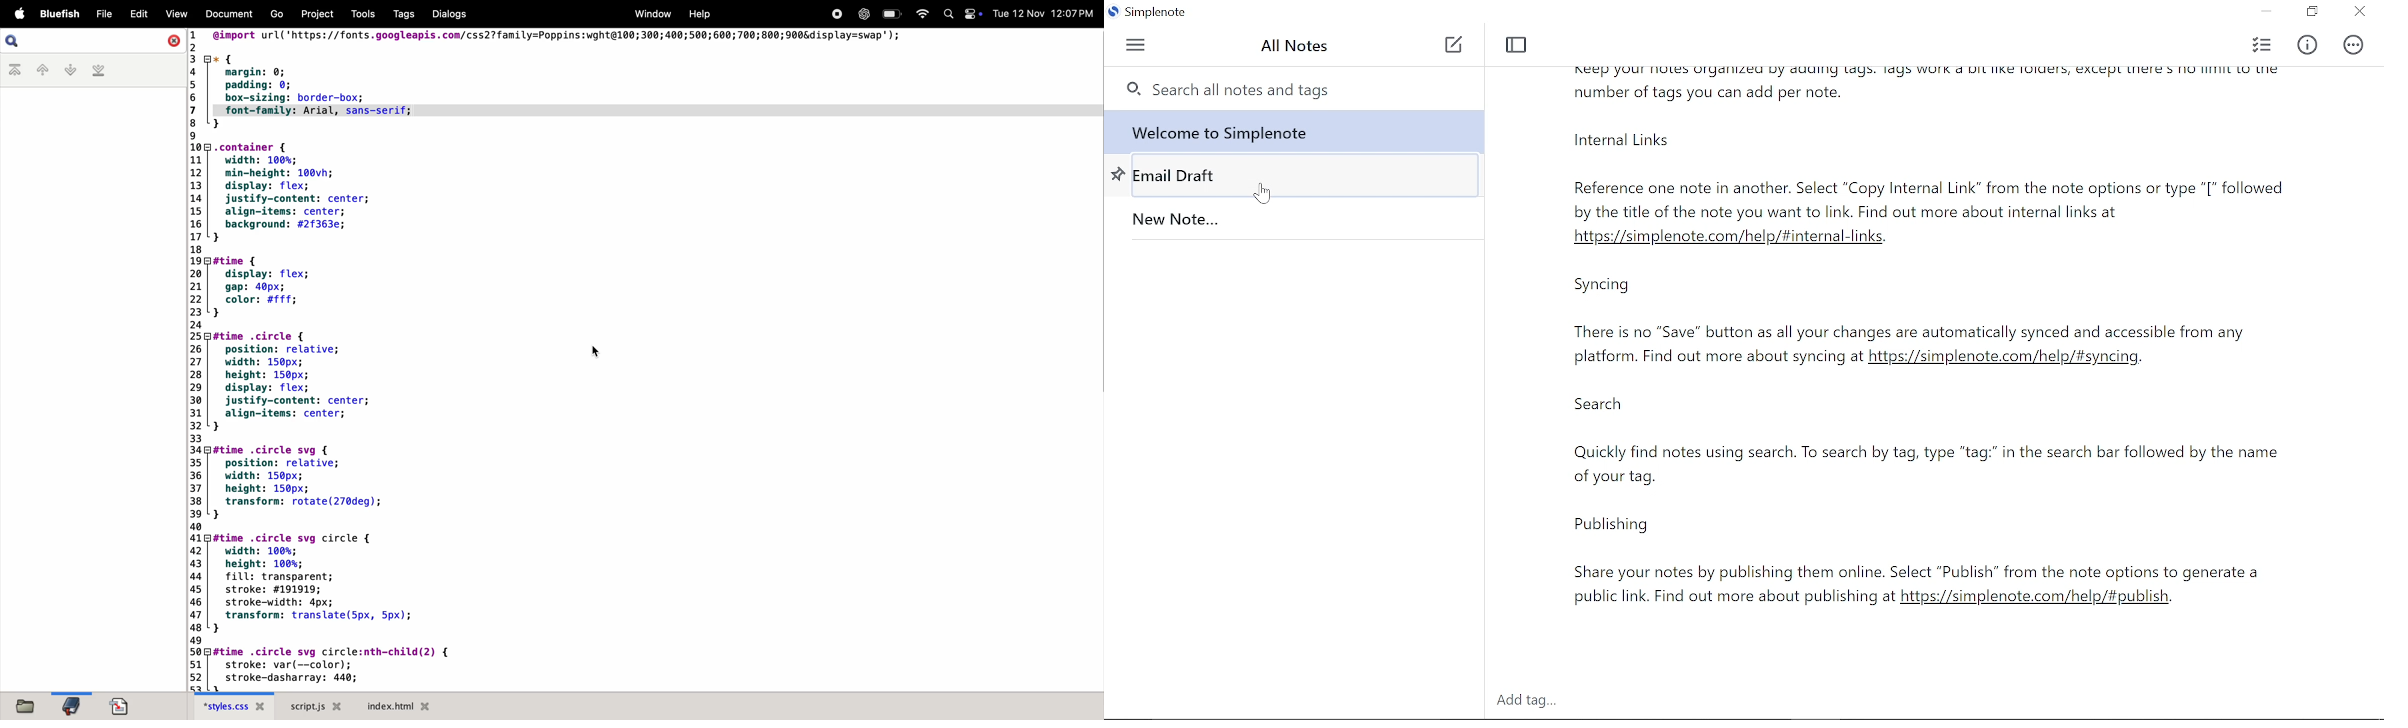 This screenshot has width=2408, height=728. I want to click on Note titled "Email Draft", so click(1167, 175).